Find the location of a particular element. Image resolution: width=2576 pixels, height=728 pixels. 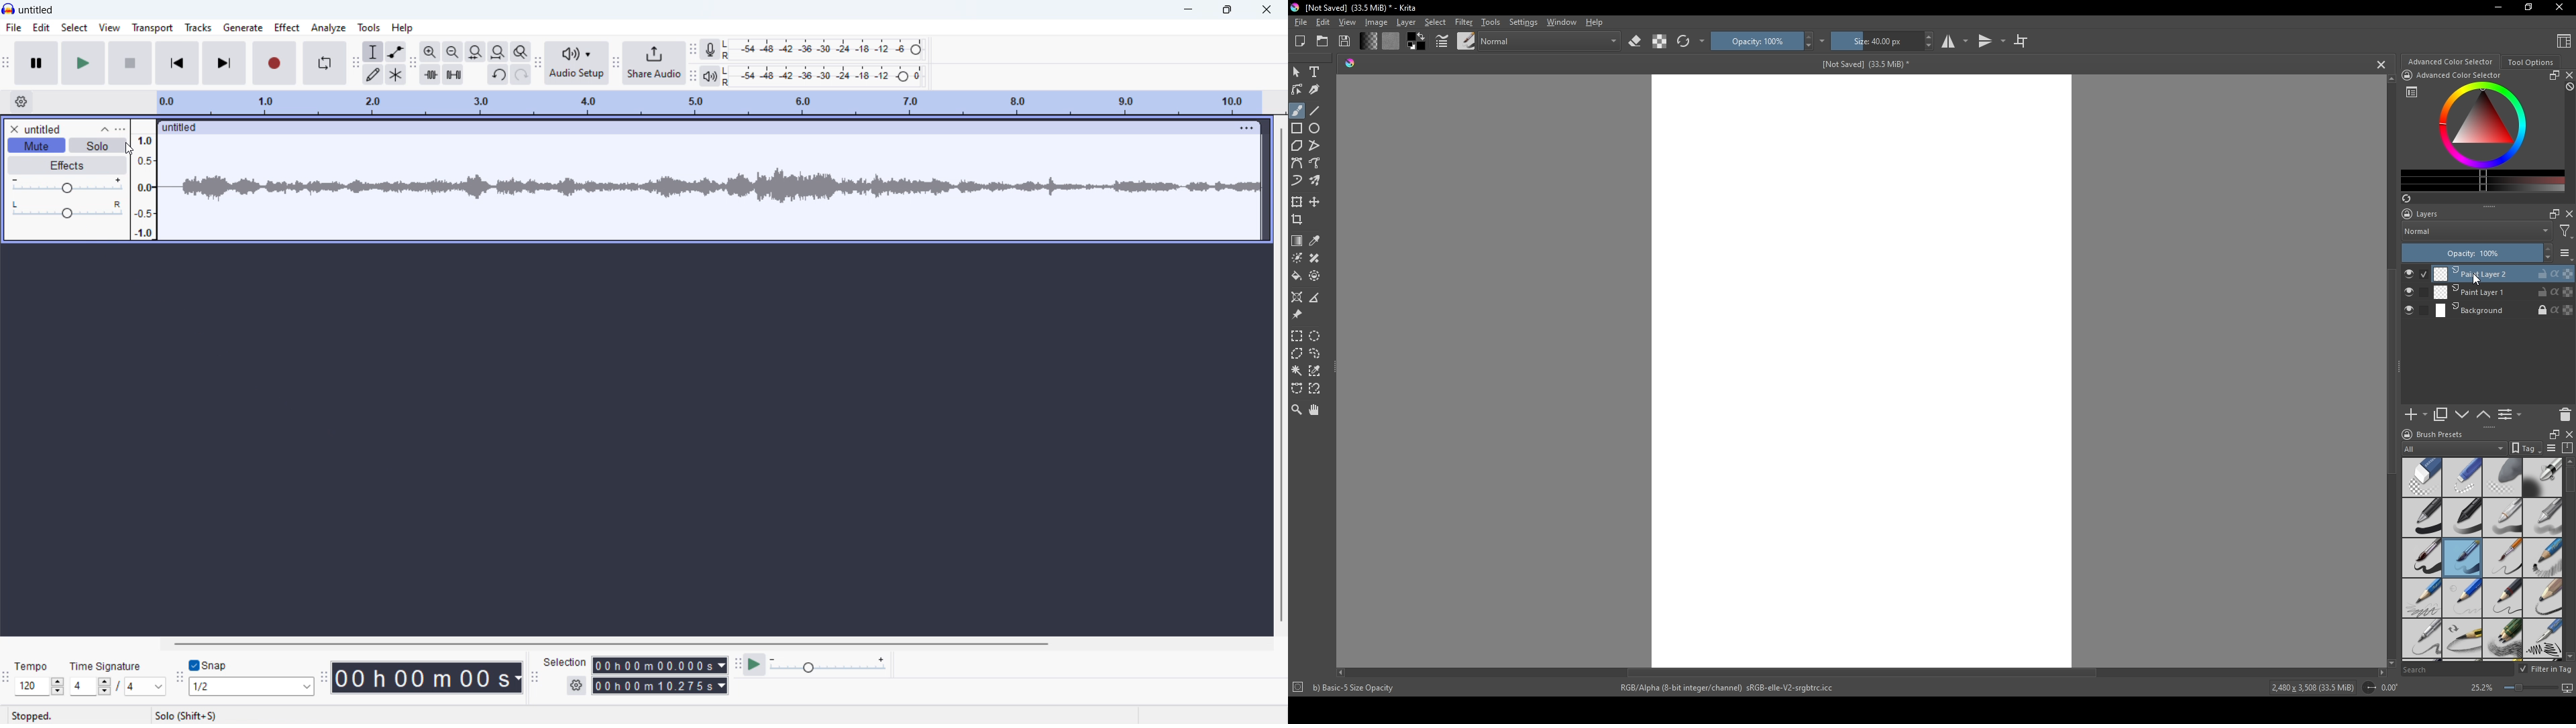

share audio toolbar is located at coordinates (615, 65).